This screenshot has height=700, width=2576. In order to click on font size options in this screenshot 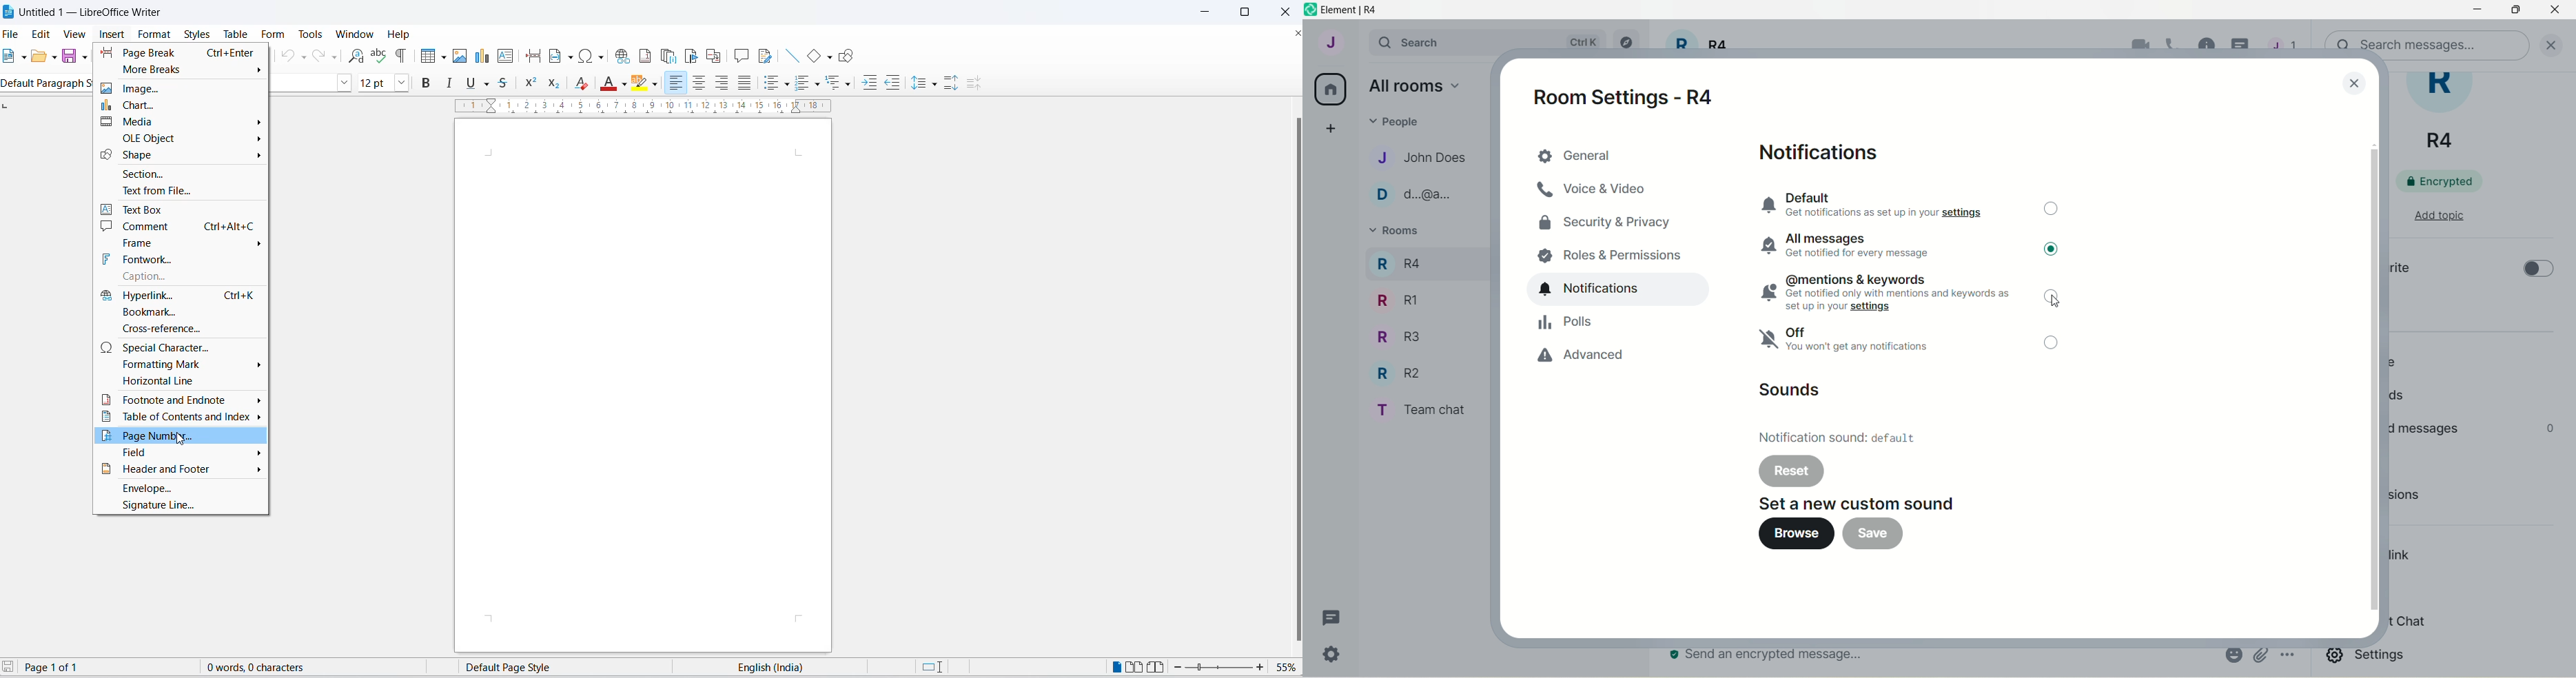, I will do `click(402, 82)`.